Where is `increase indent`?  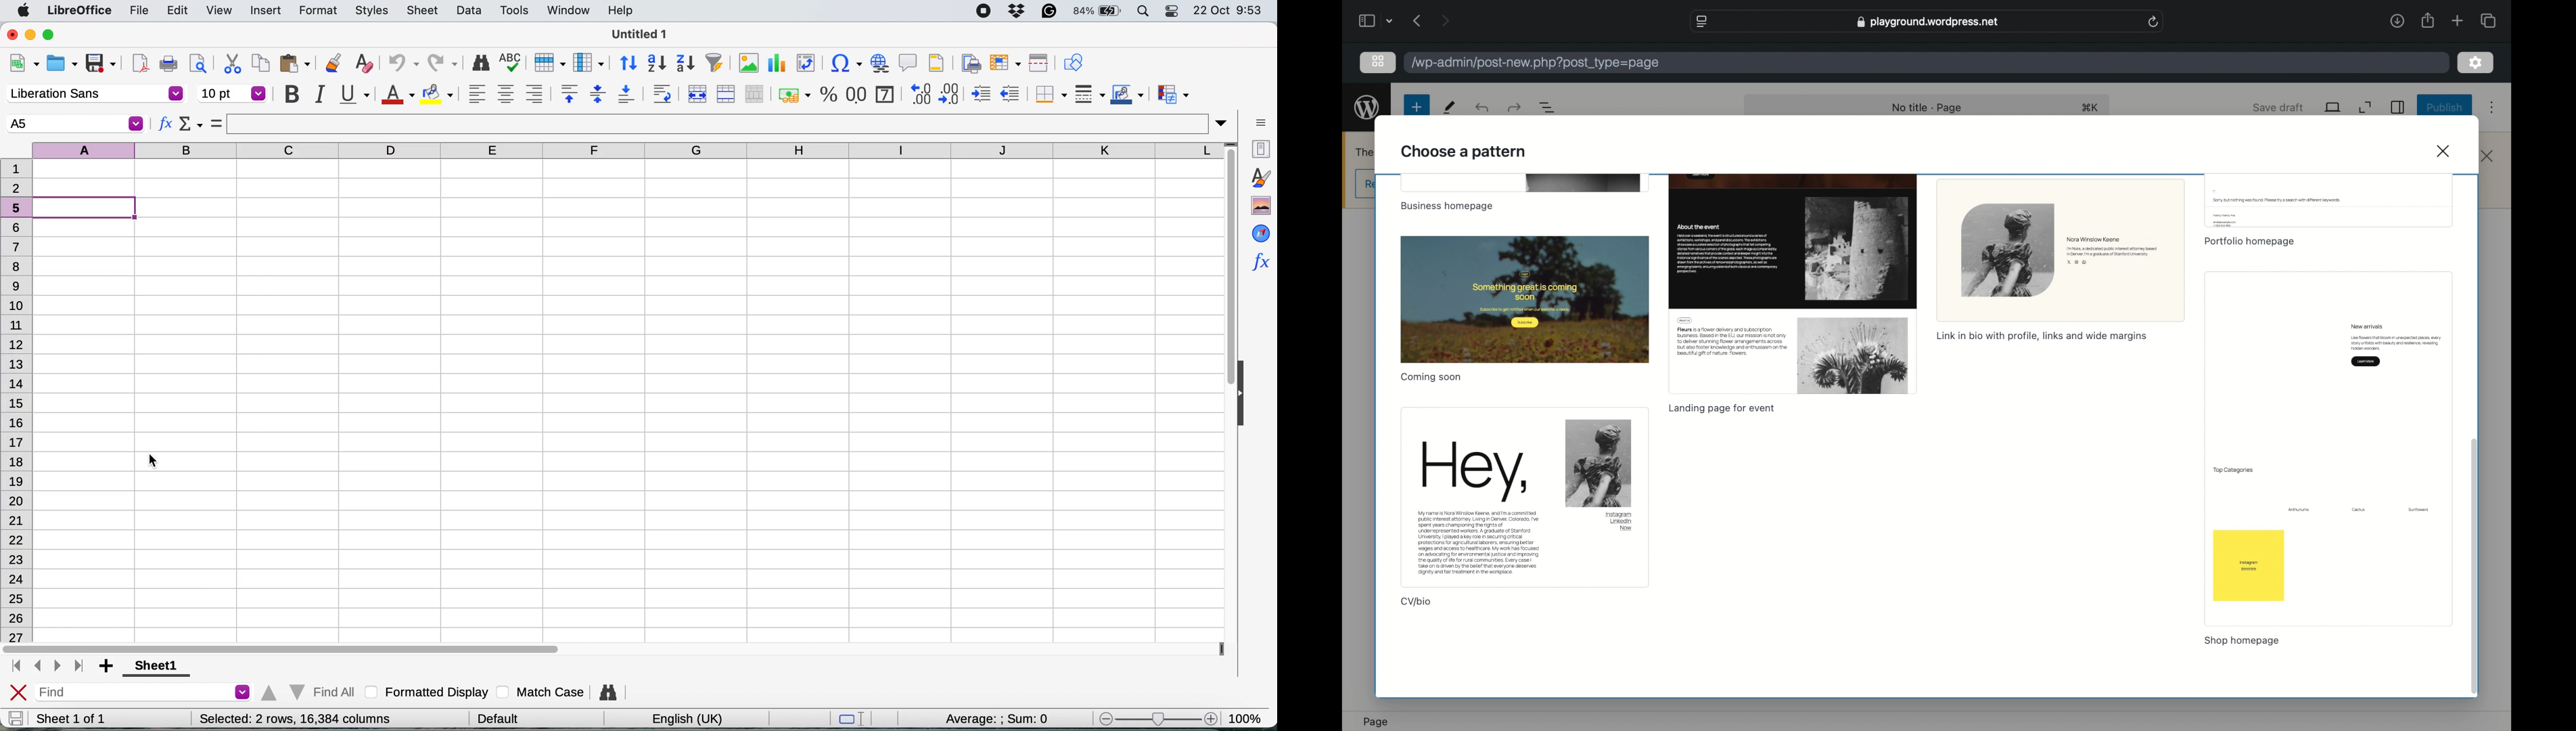 increase indent is located at coordinates (982, 94).